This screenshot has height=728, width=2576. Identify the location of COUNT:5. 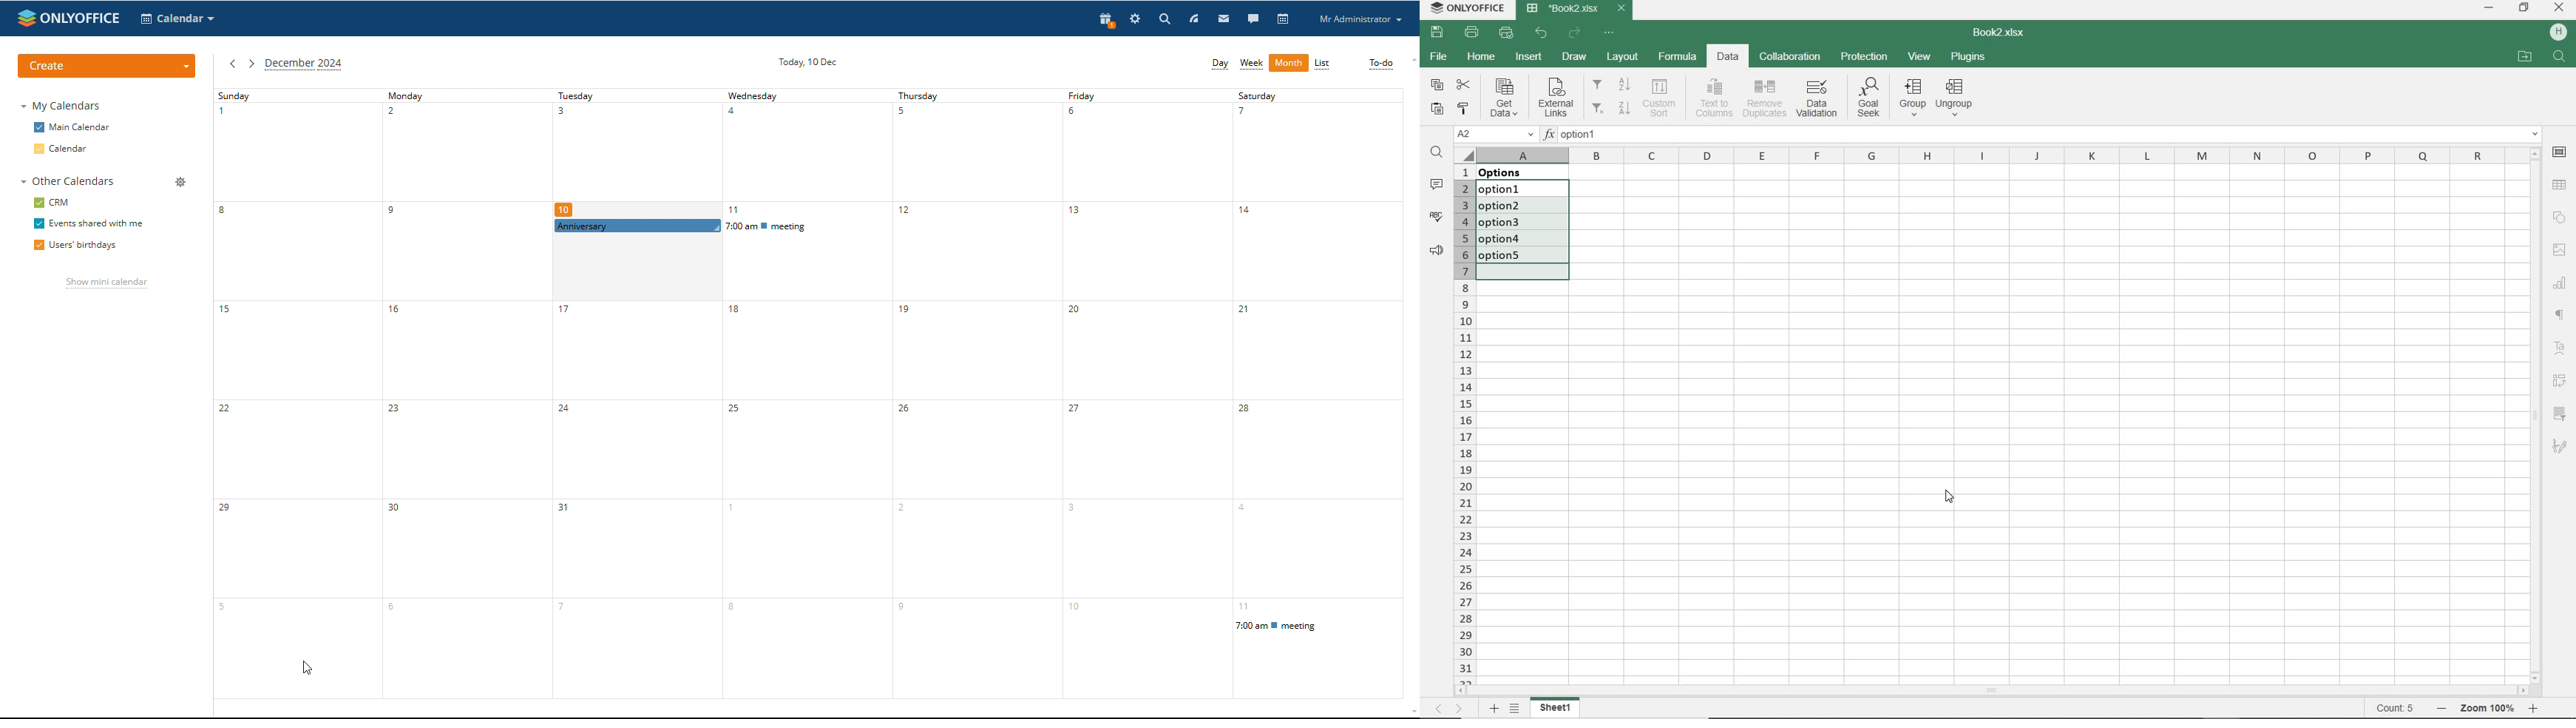
(2395, 709).